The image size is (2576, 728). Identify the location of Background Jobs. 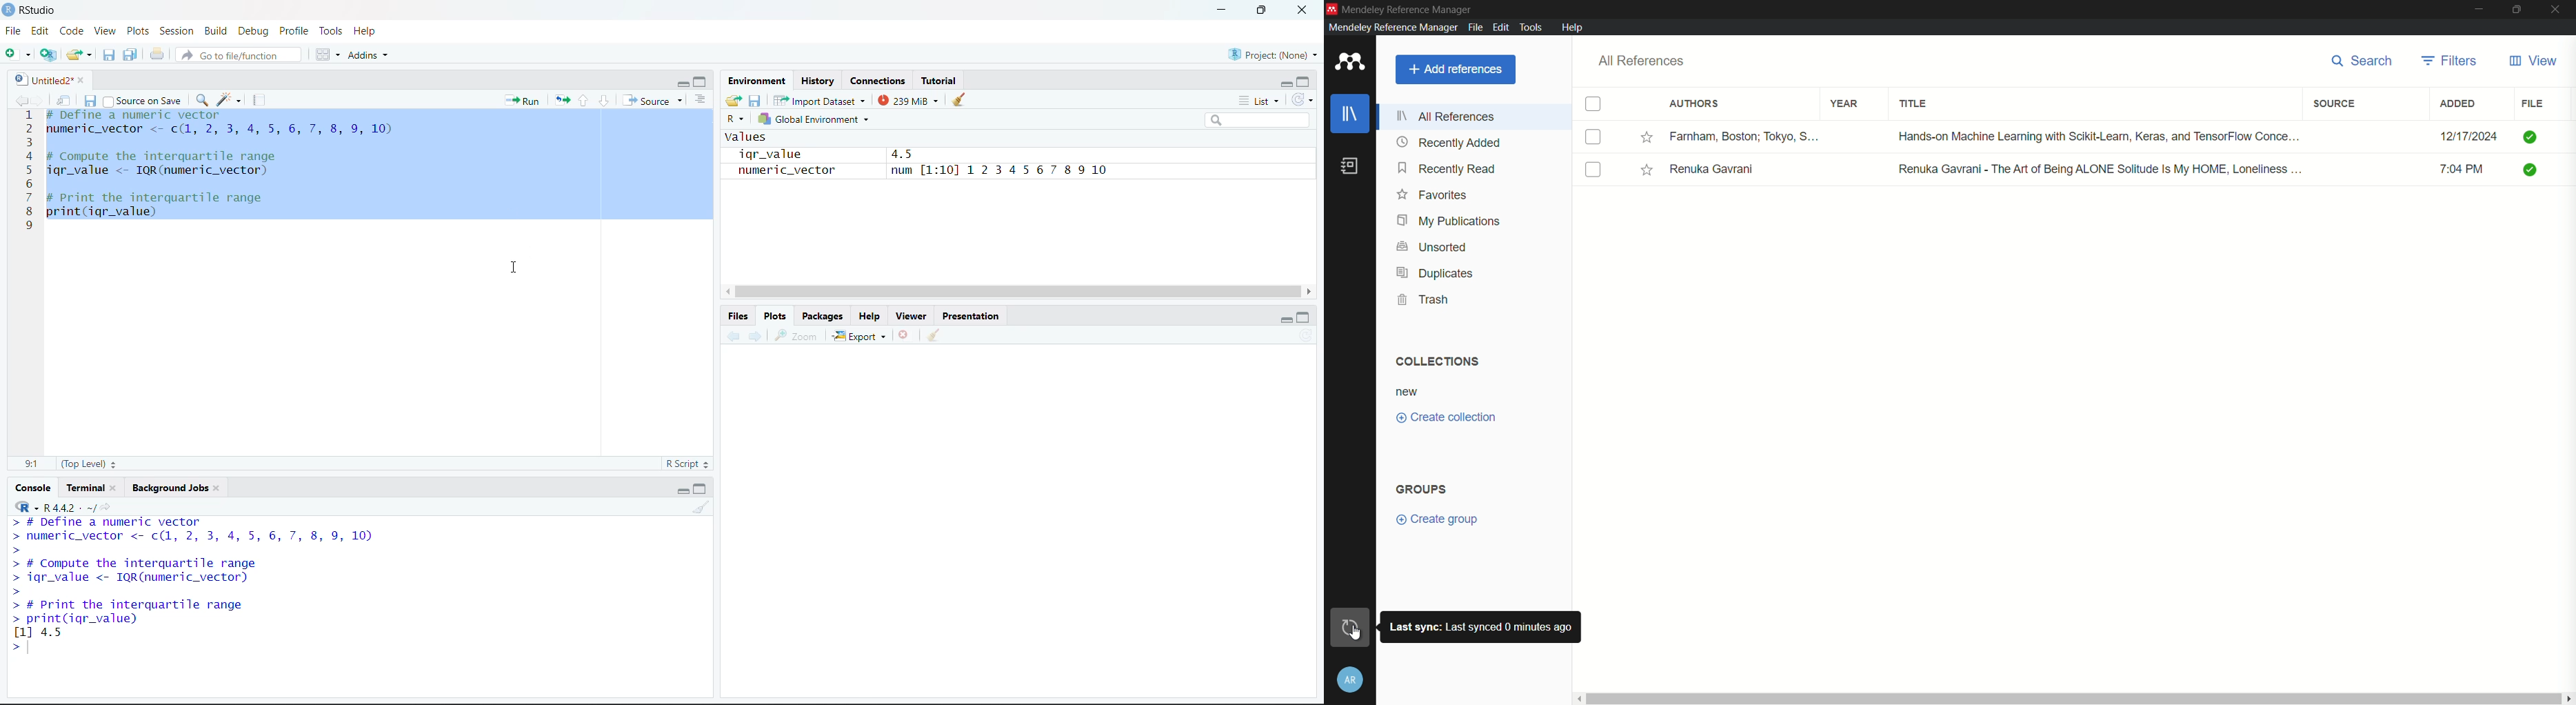
(170, 487).